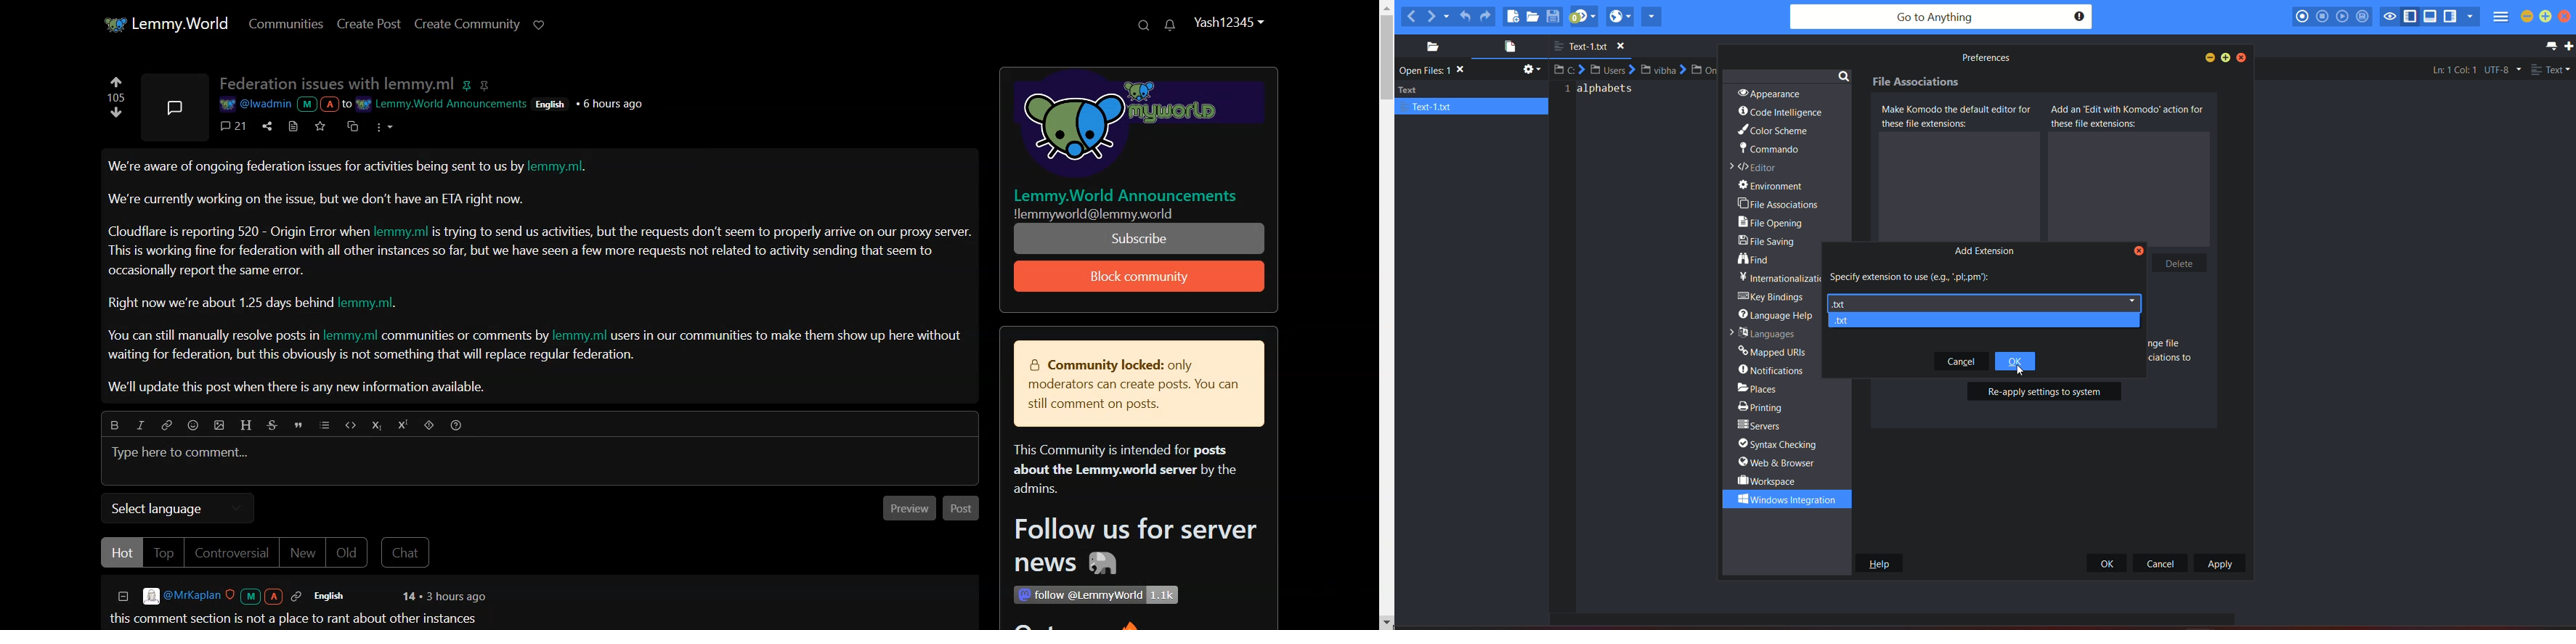 This screenshot has height=644, width=2576. I want to click on File associations, so click(1916, 83).